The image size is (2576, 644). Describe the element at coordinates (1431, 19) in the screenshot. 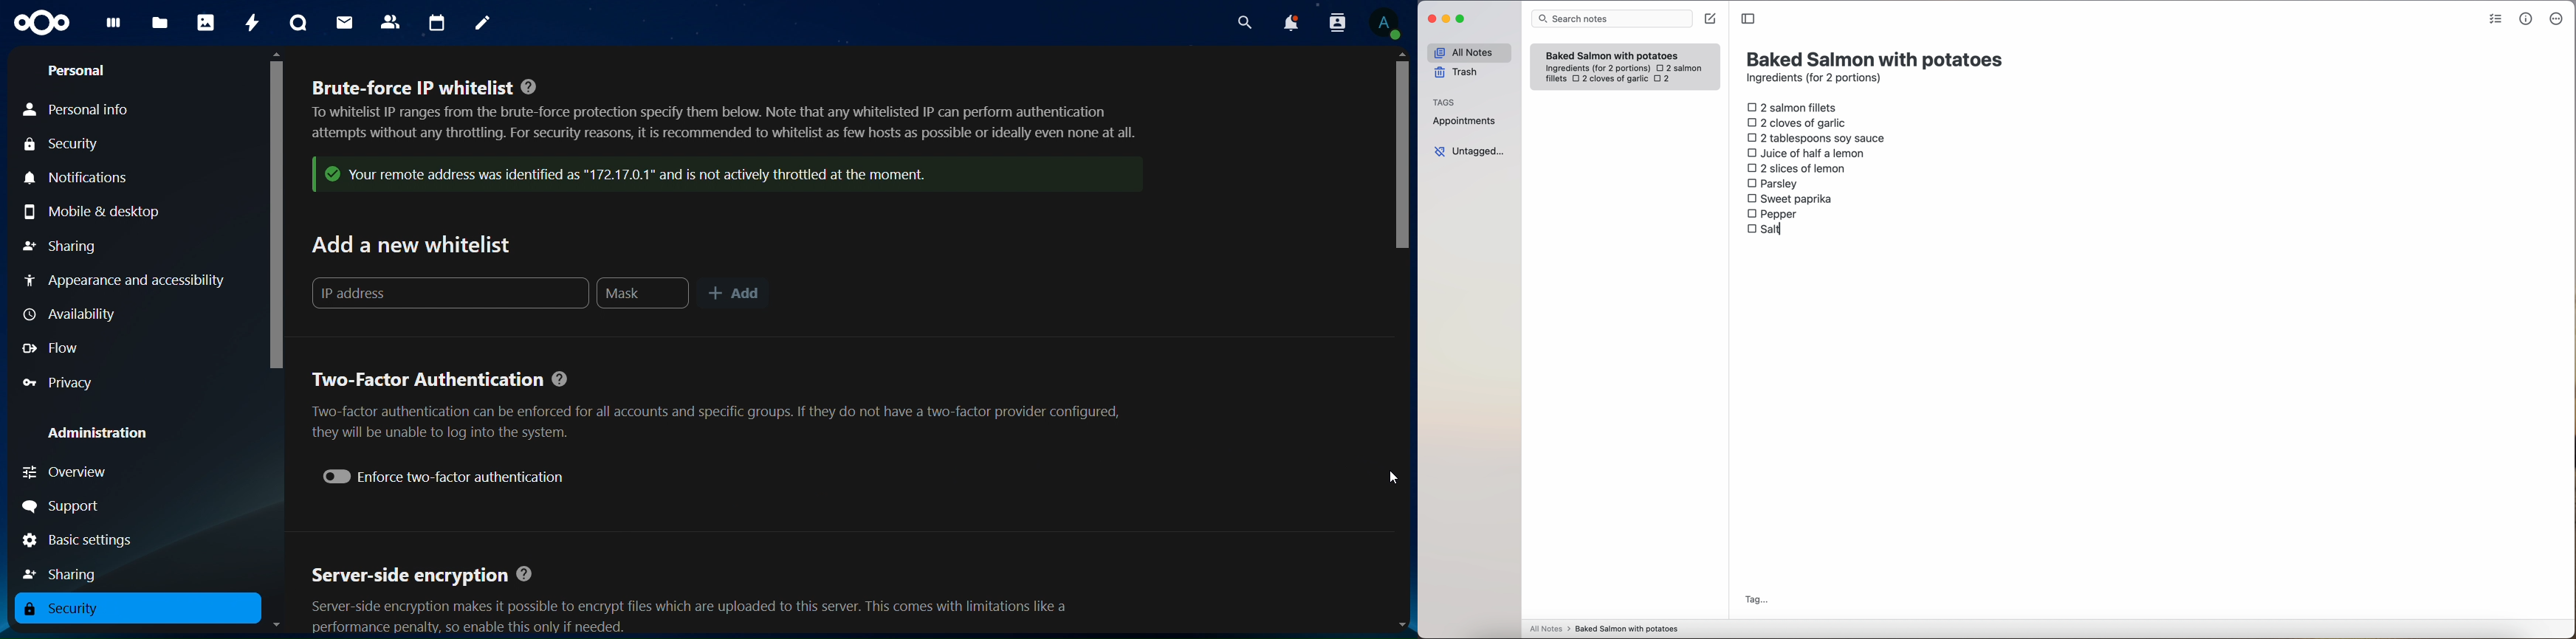

I see `close Simplenote` at that location.